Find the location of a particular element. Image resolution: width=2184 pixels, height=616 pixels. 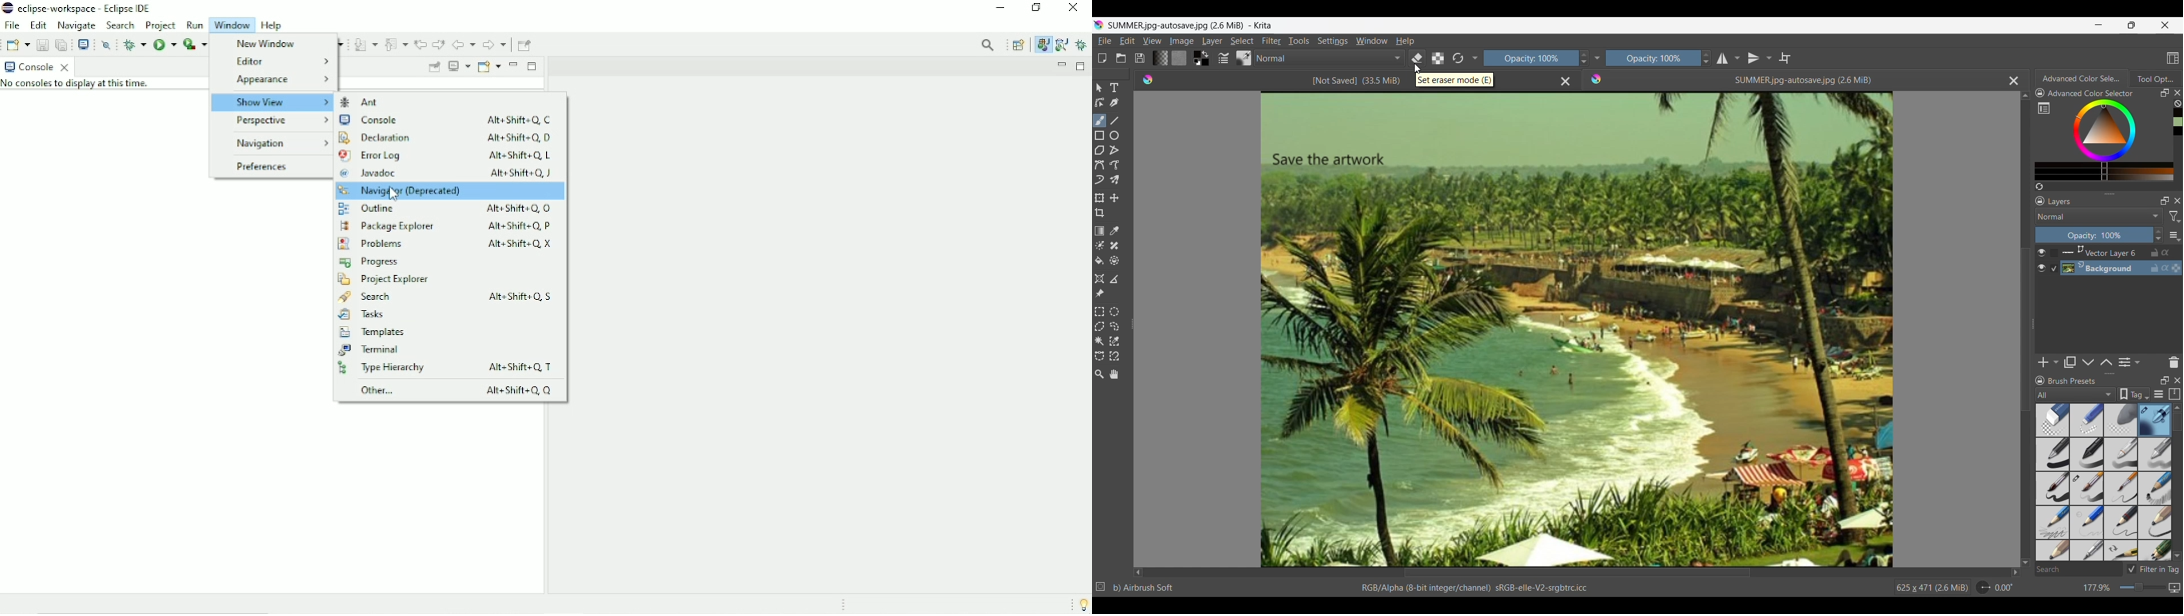

Previous edit location is located at coordinates (420, 45).